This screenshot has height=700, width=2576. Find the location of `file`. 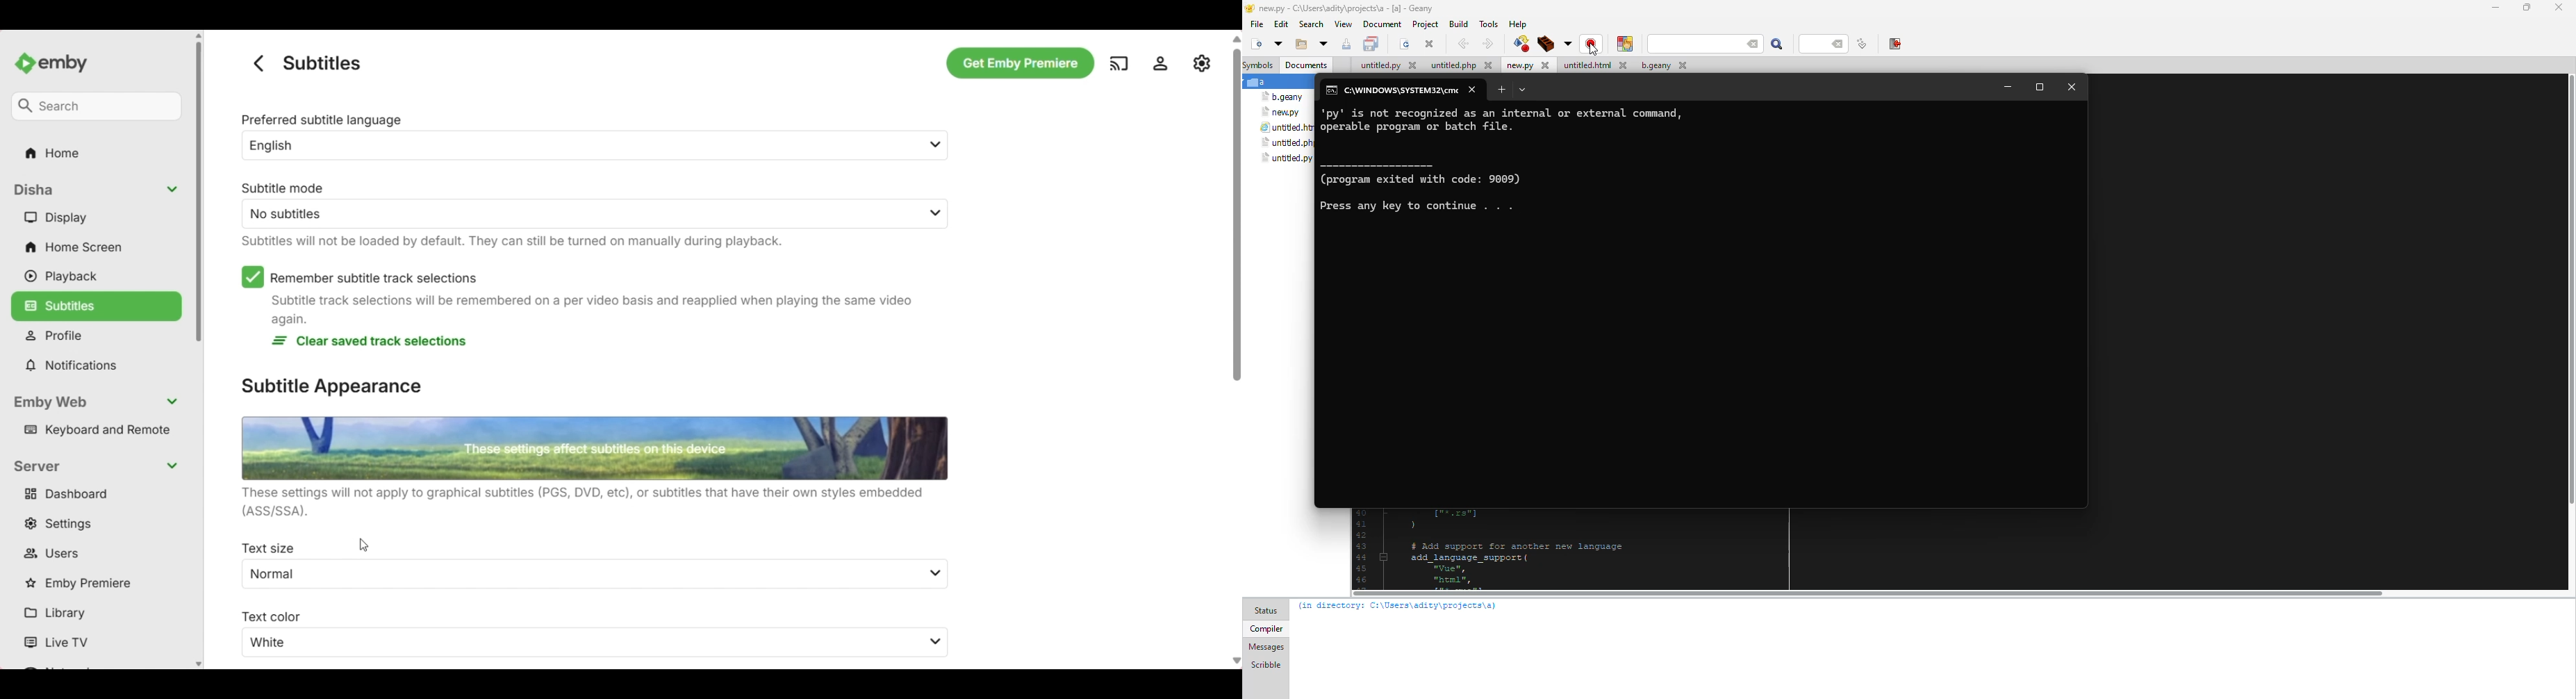

file is located at coordinates (1288, 158).